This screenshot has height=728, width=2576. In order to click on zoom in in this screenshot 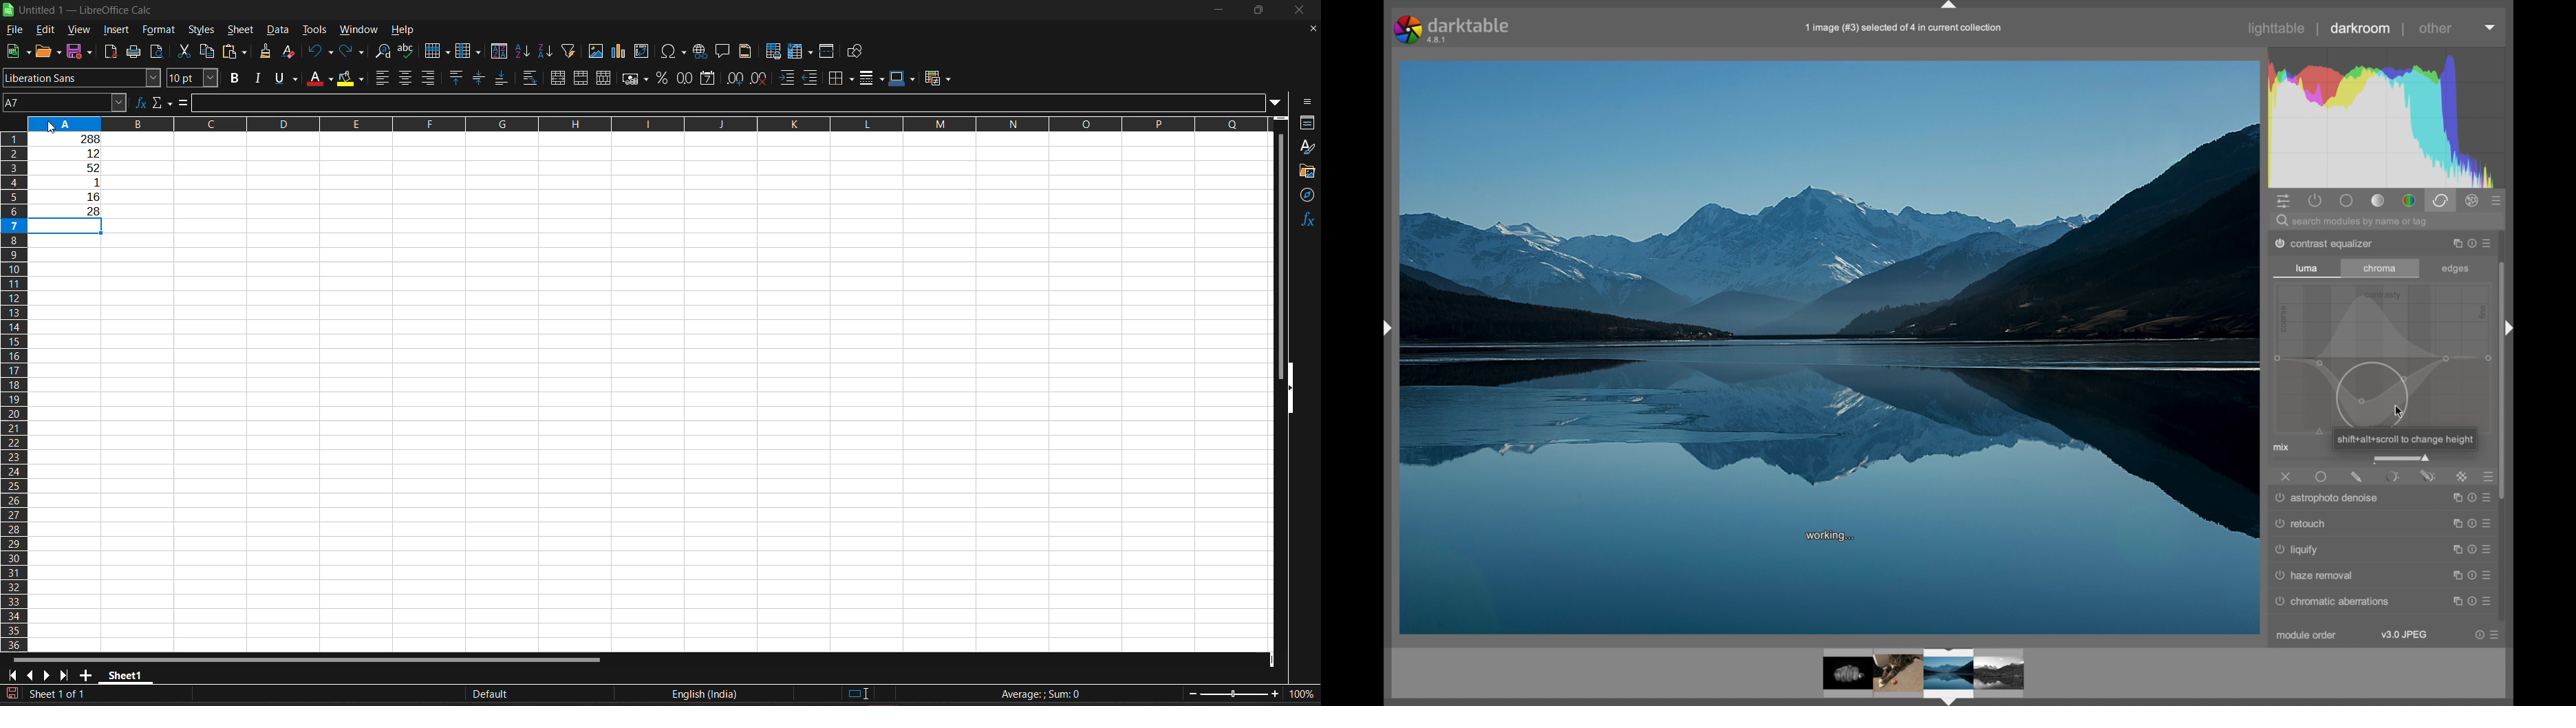, I will do `click(1279, 695)`.